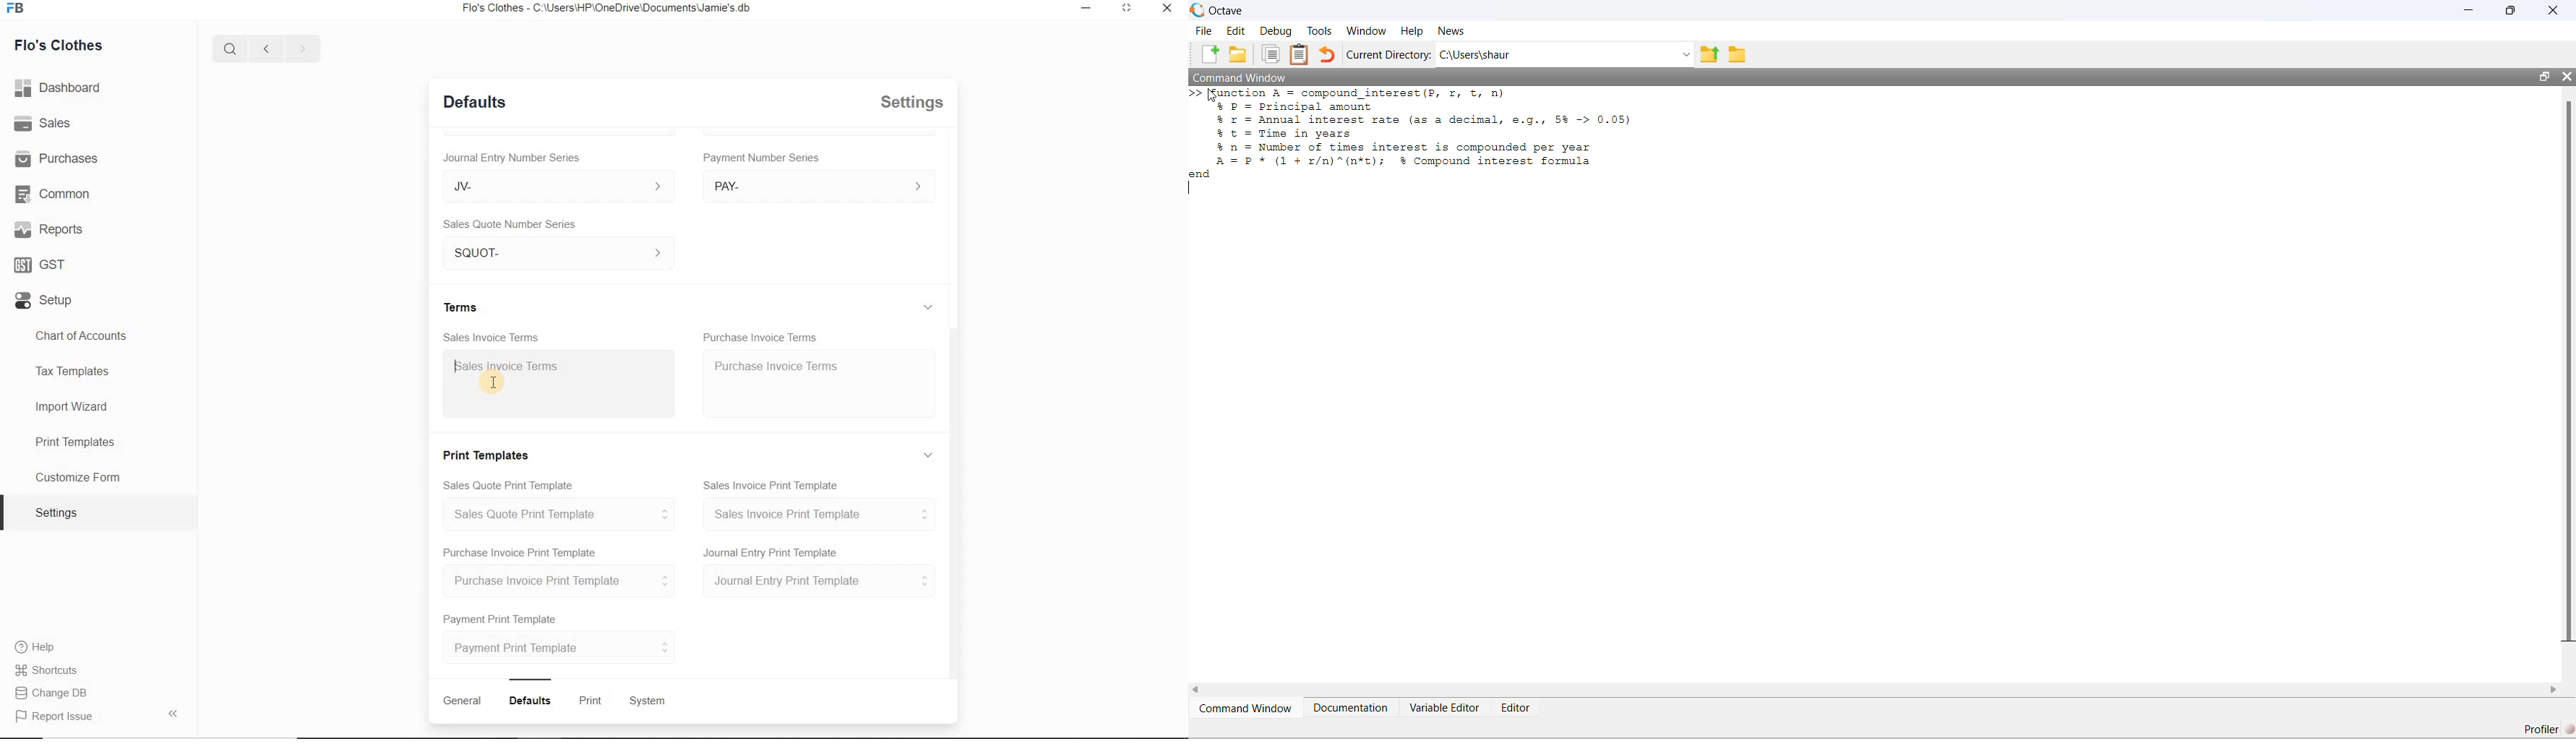 This screenshot has width=2576, height=756. I want to click on Next, so click(302, 48).